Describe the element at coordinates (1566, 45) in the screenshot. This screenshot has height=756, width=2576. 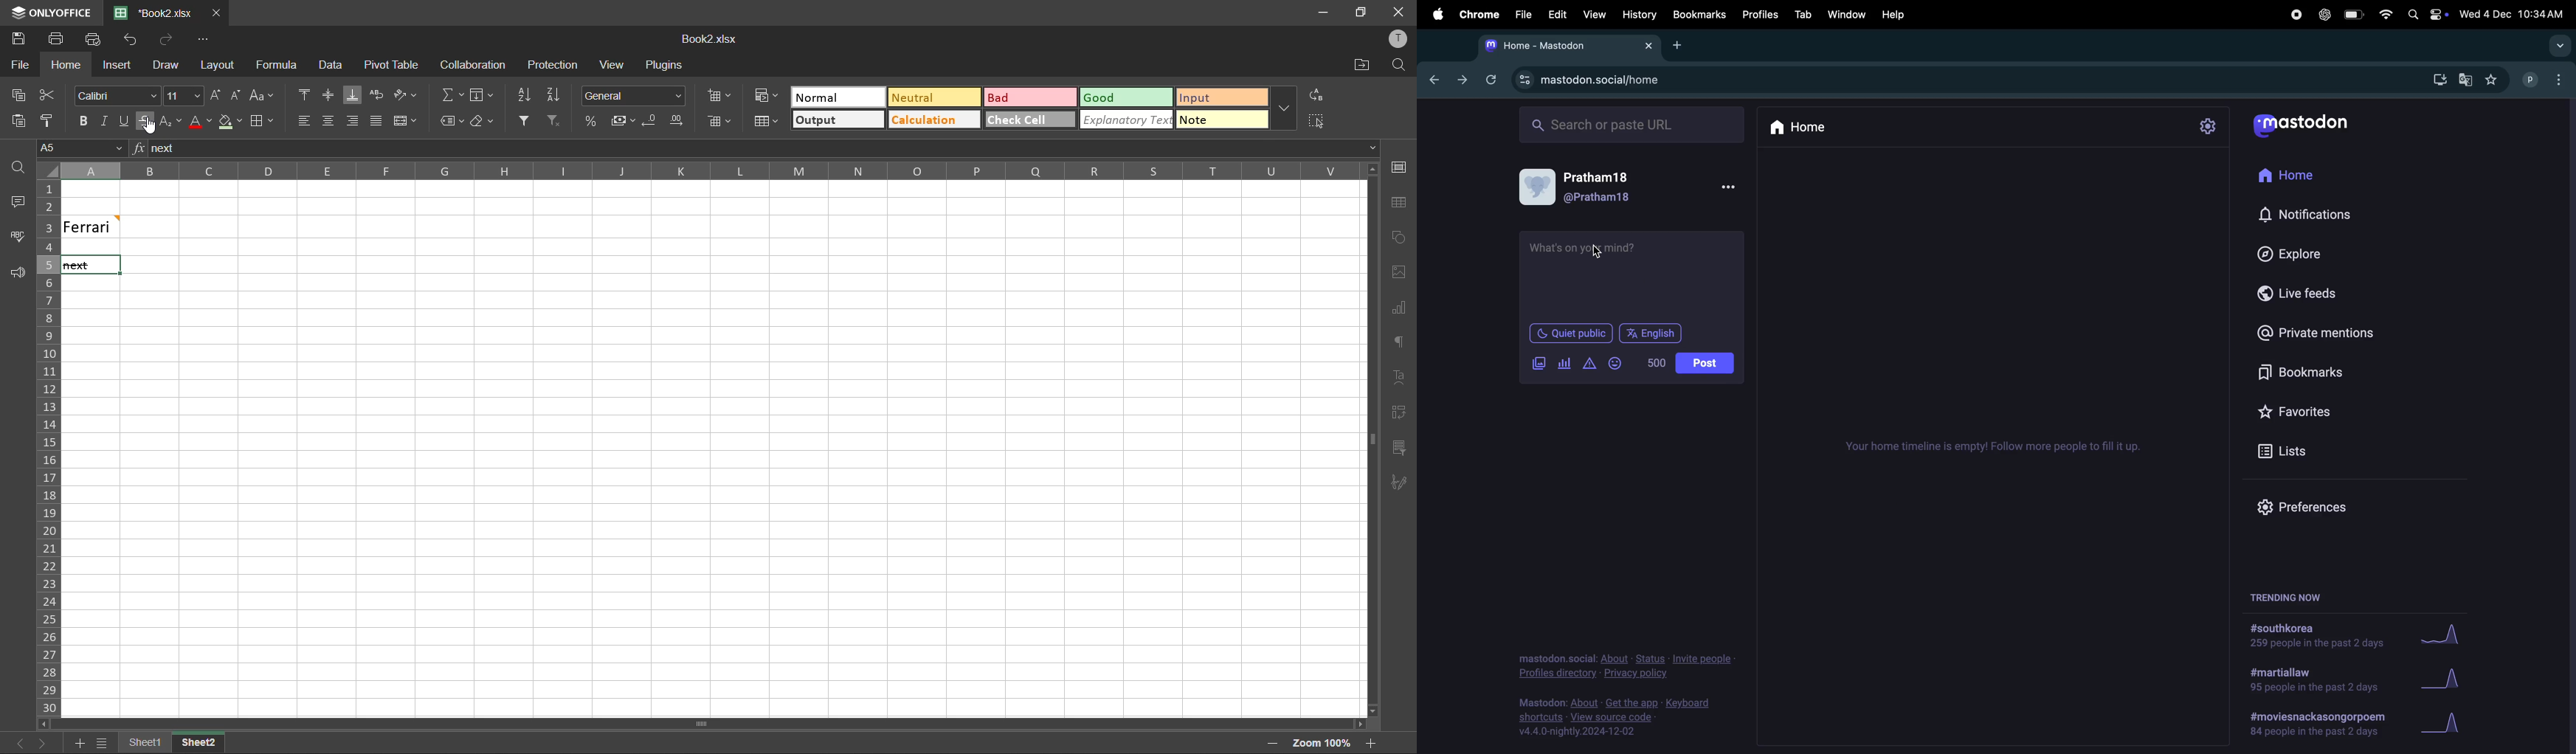
I see `Mastodon tab` at that location.